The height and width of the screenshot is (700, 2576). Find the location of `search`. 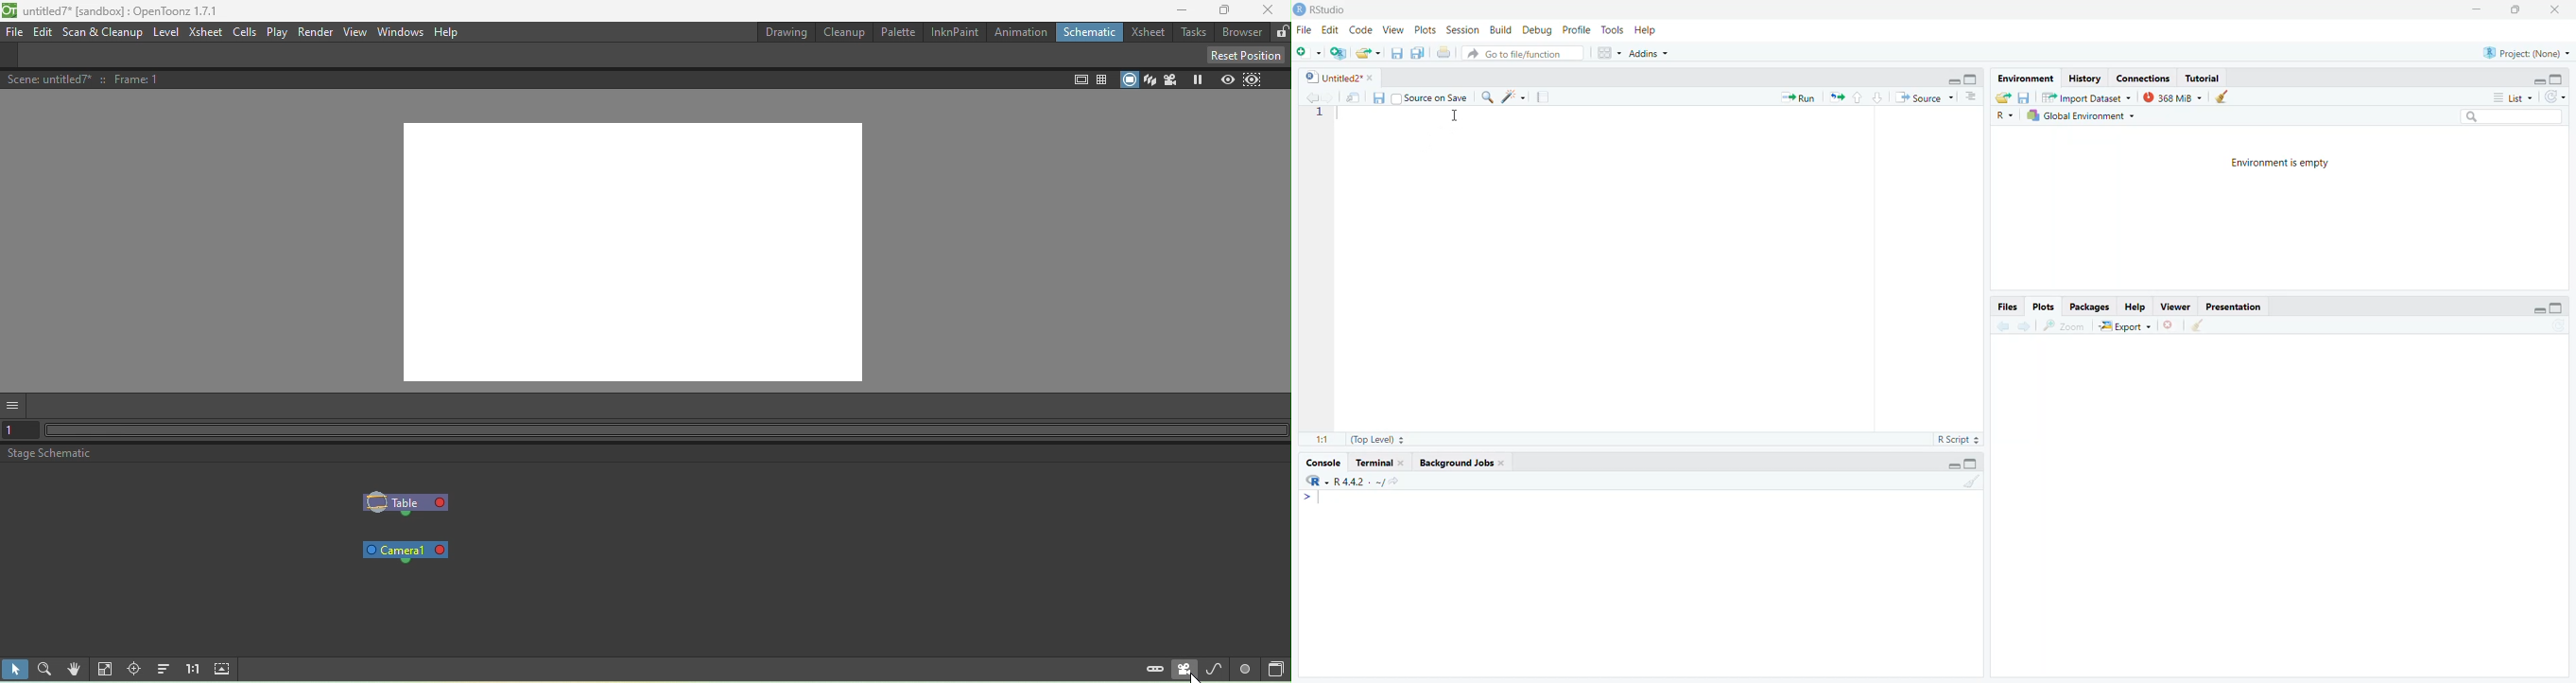

search is located at coordinates (2512, 118).